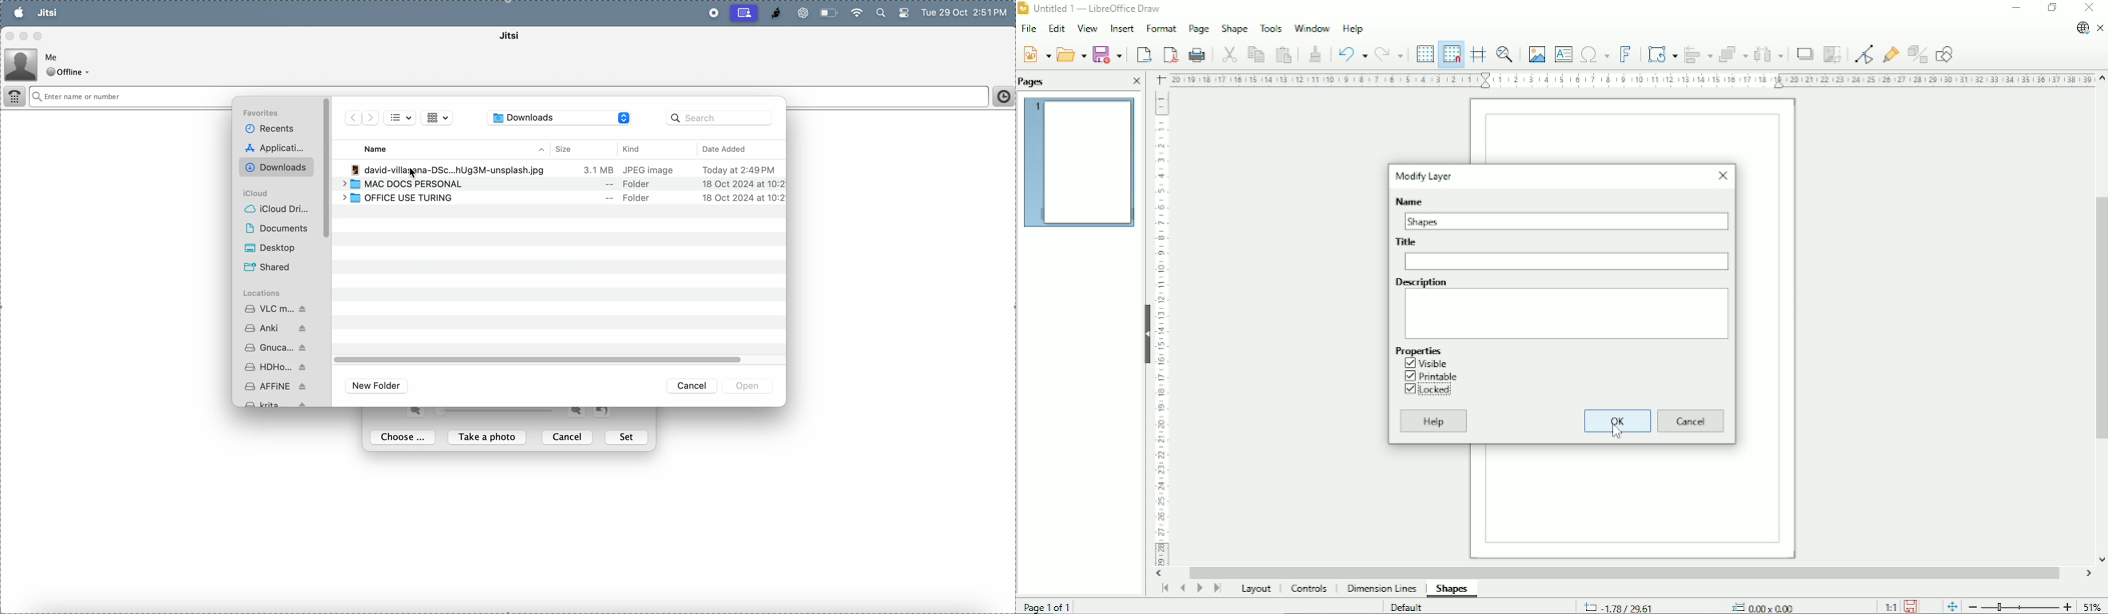 The image size is (2128, 616). I want to click on Update available, so click(2080, 29).